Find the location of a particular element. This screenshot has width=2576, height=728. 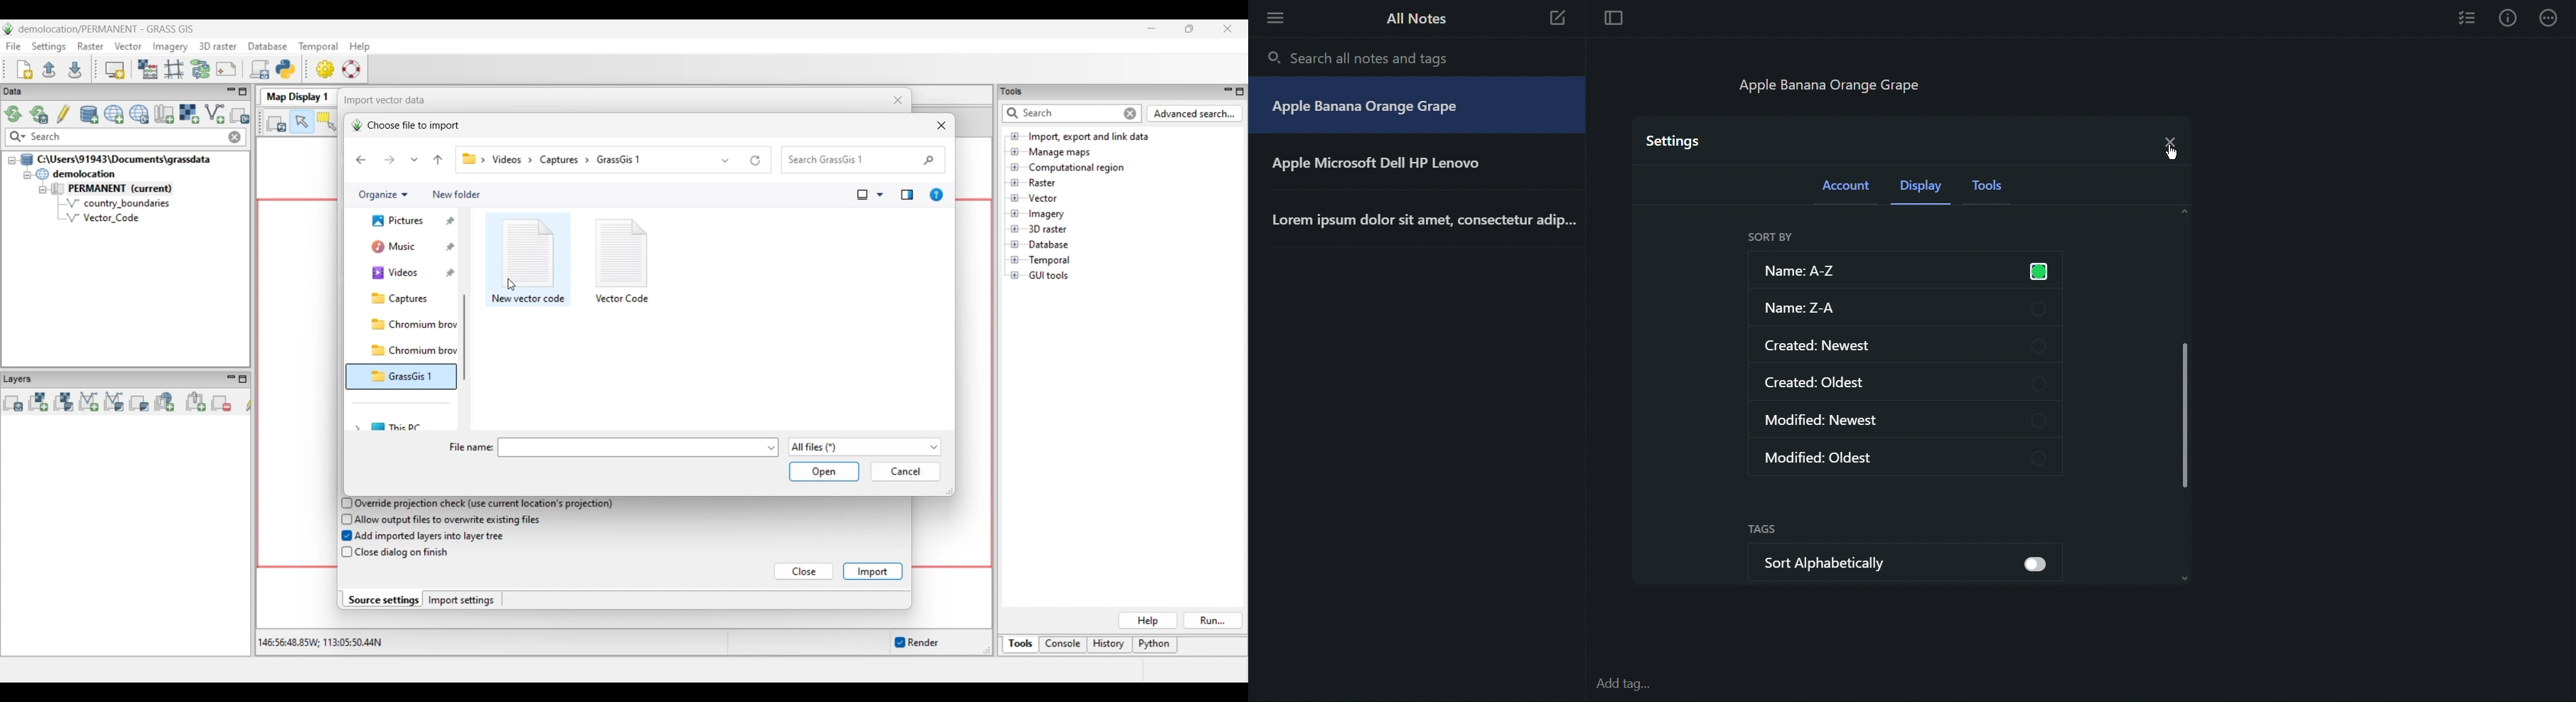

Name Z-A is located at coordinates (1904, 308).